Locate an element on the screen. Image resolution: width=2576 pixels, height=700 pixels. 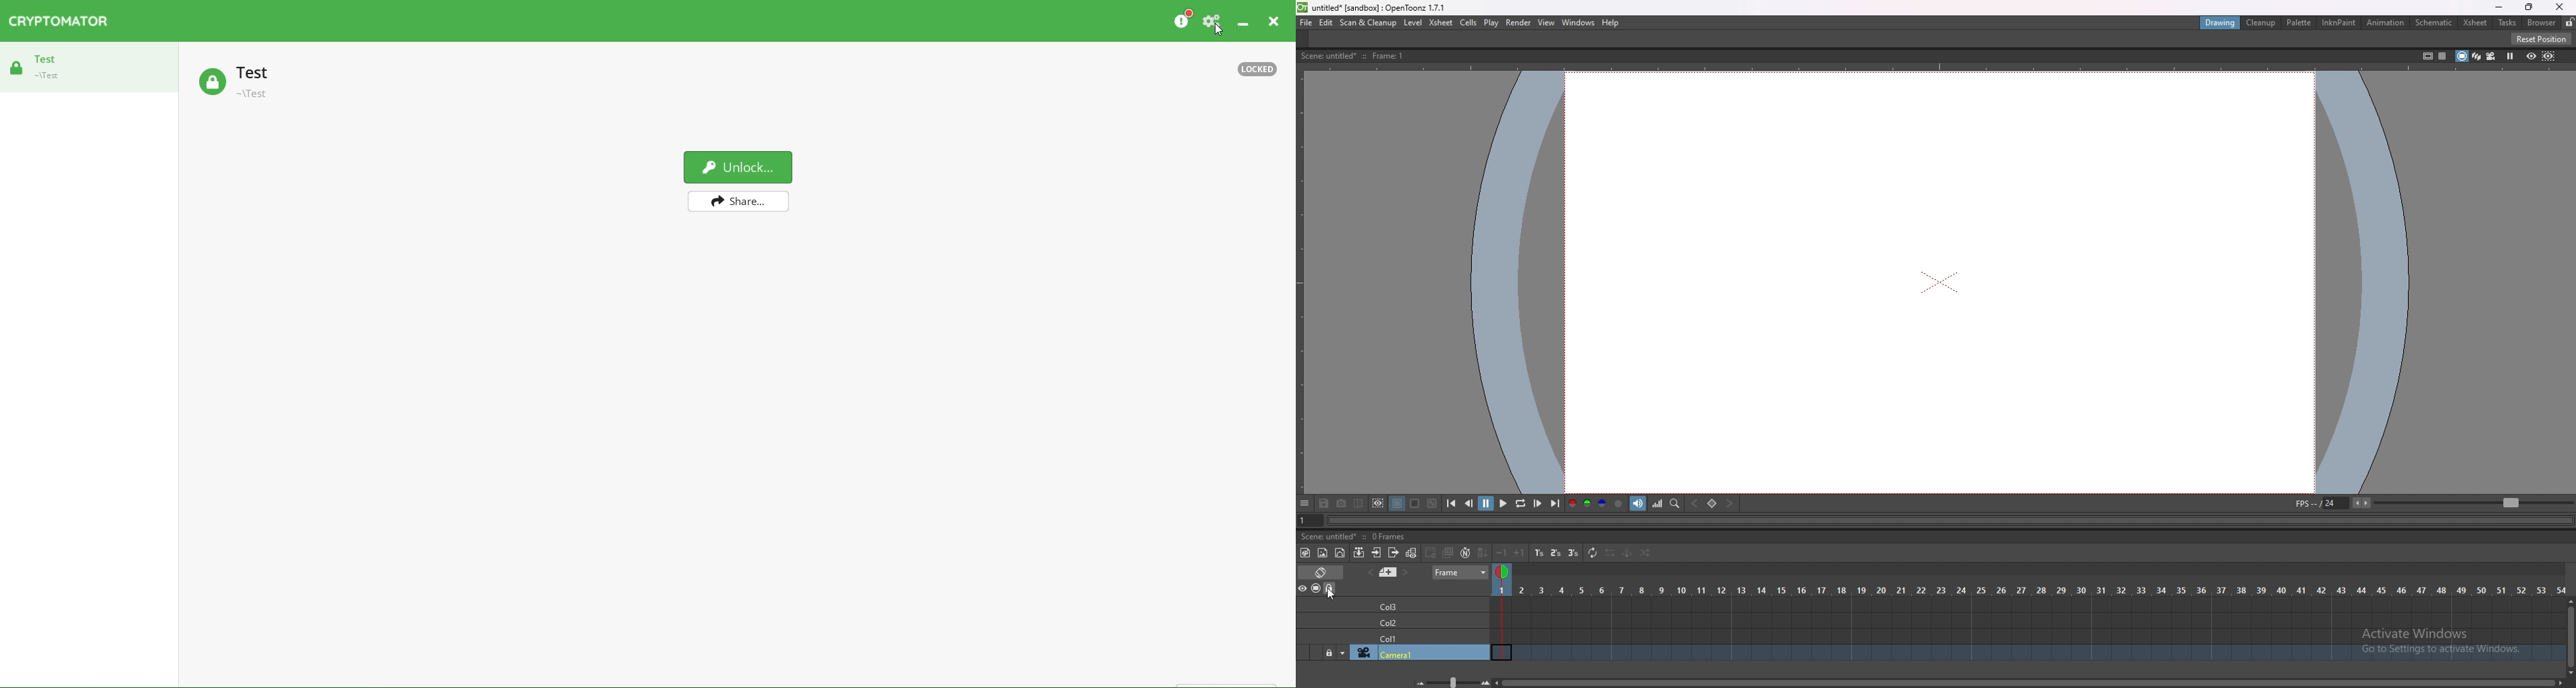
freeze is located at coordinates (2512, 55).